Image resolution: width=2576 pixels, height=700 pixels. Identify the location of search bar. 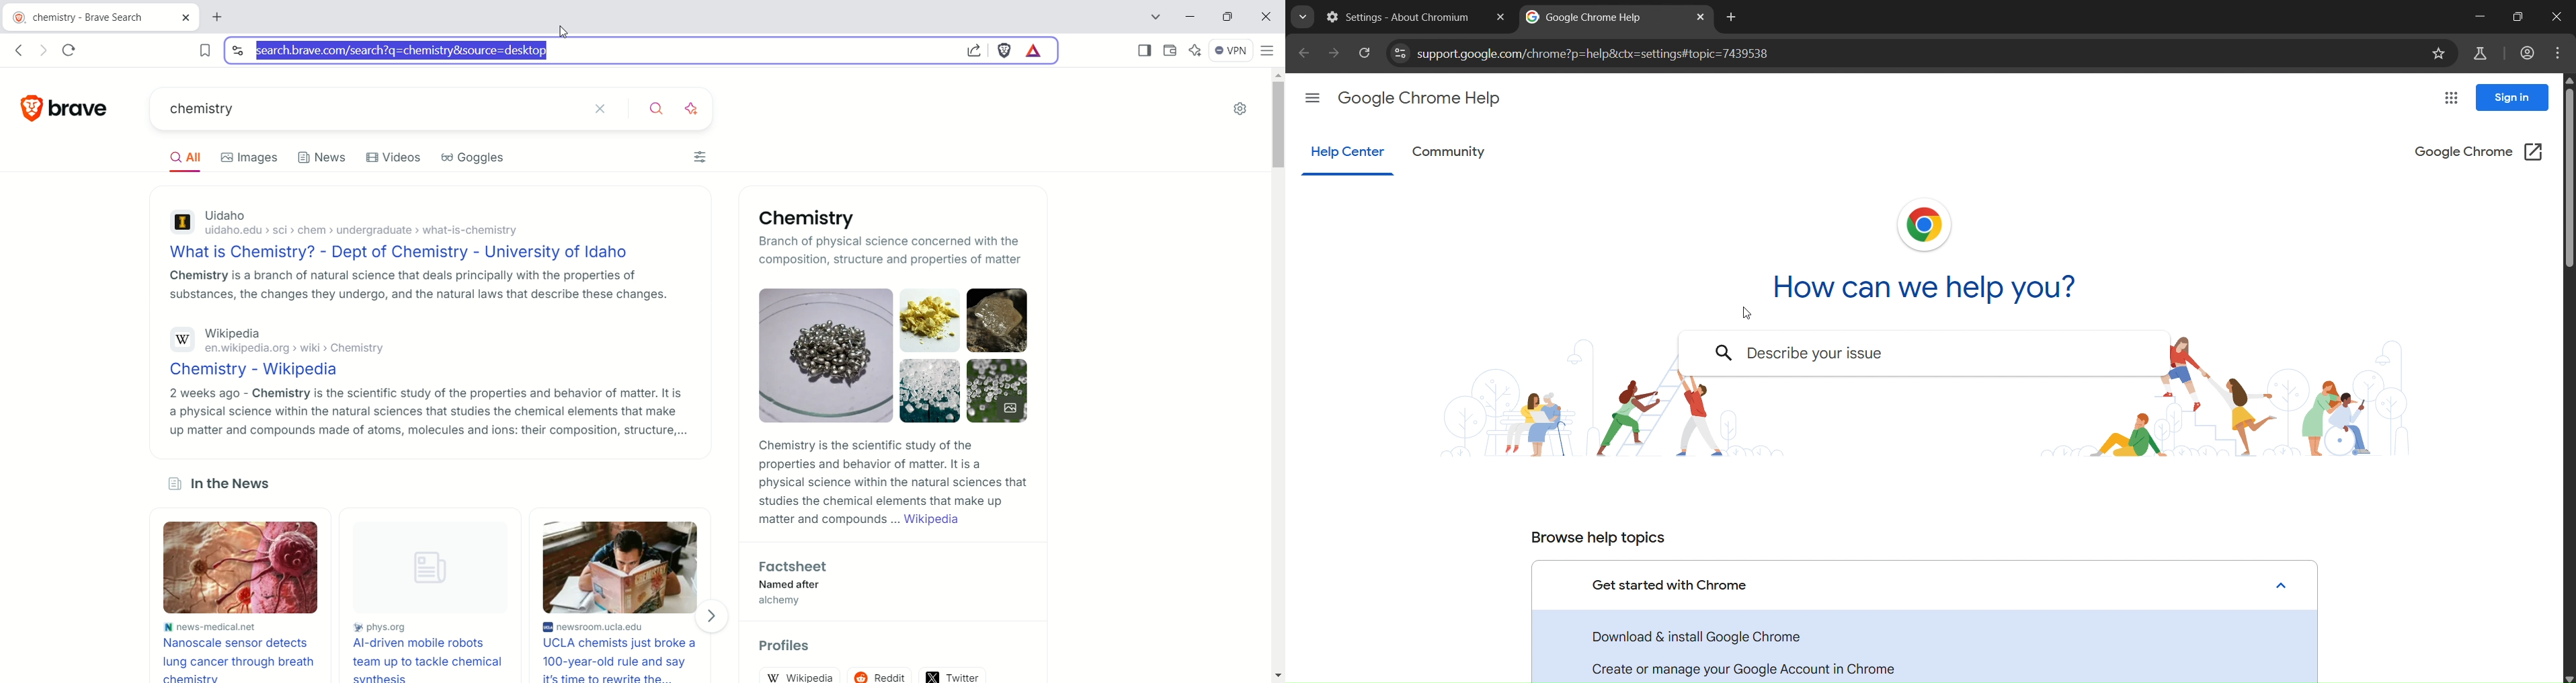
(587, 51).